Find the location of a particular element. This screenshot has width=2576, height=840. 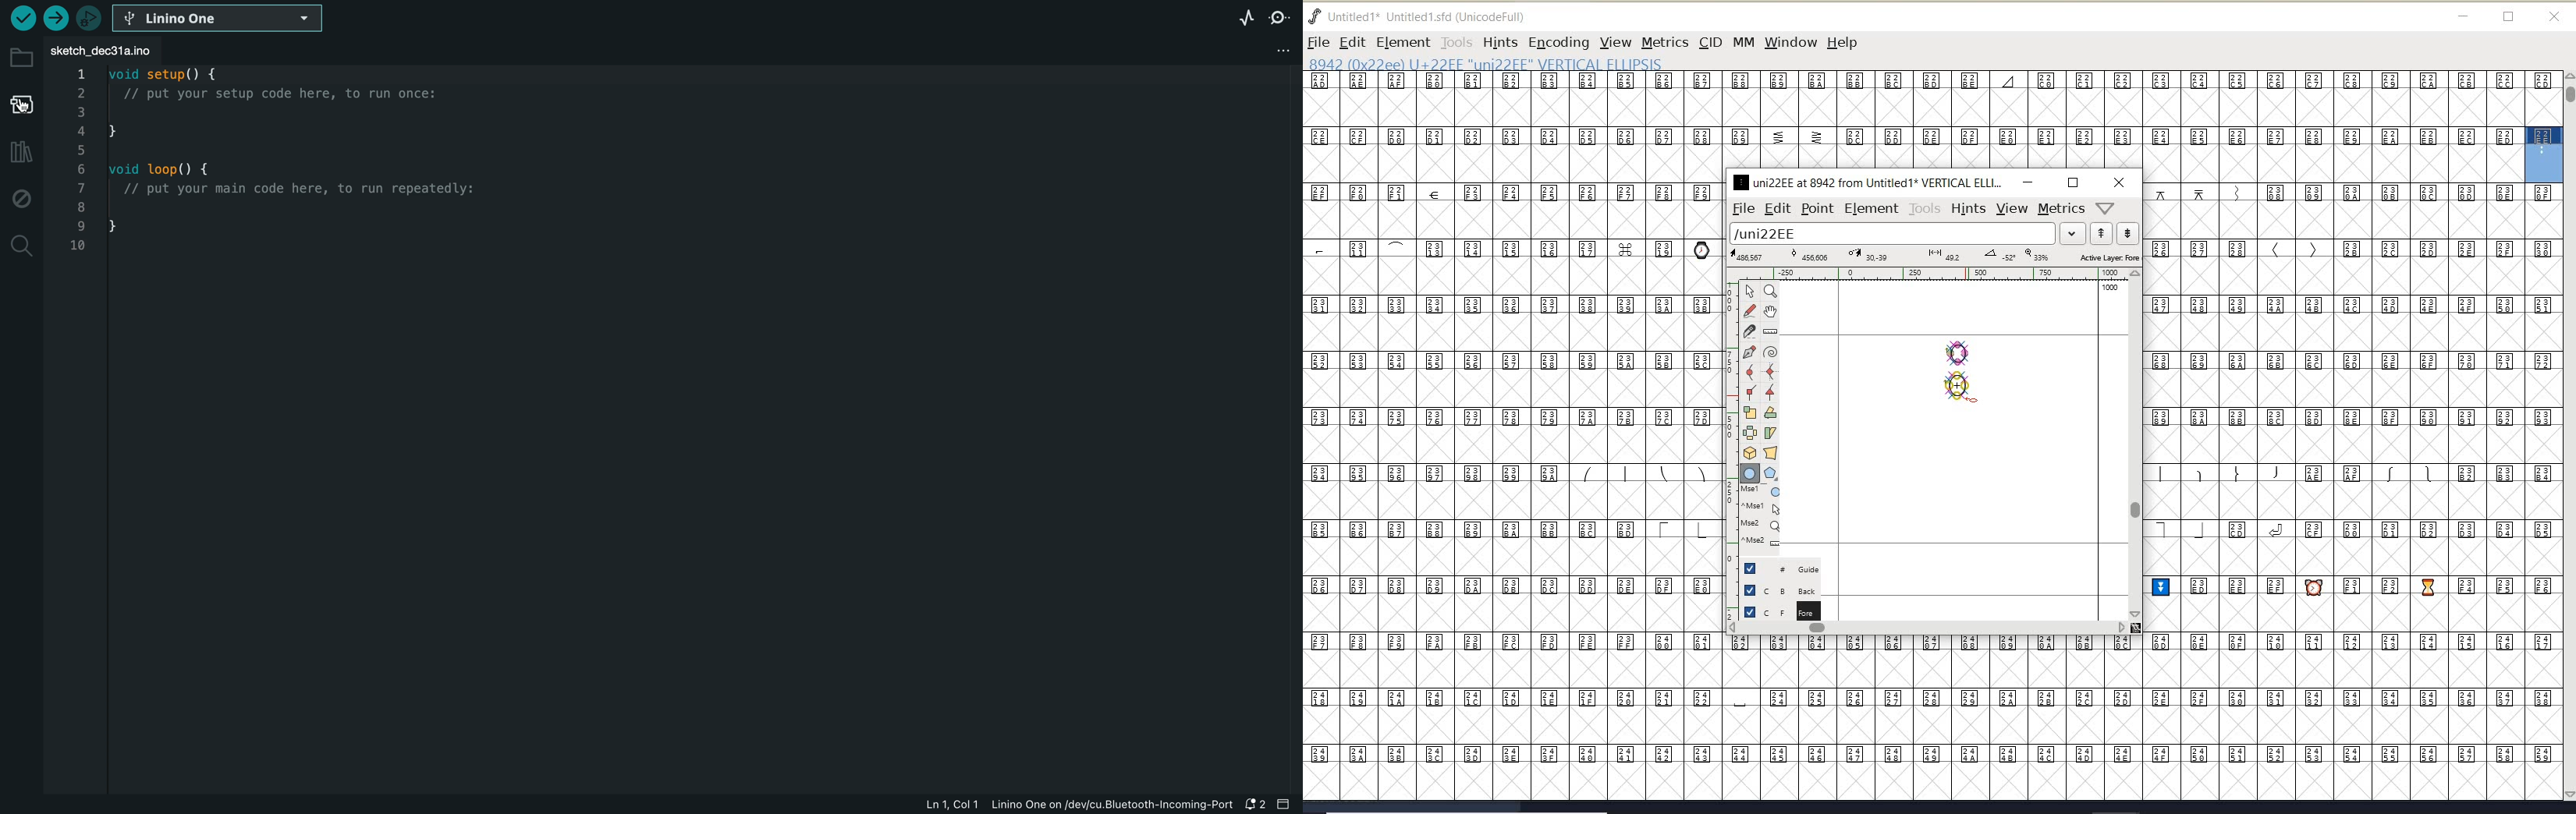

SCROLLBAR is located at coordinates (2568, 437).